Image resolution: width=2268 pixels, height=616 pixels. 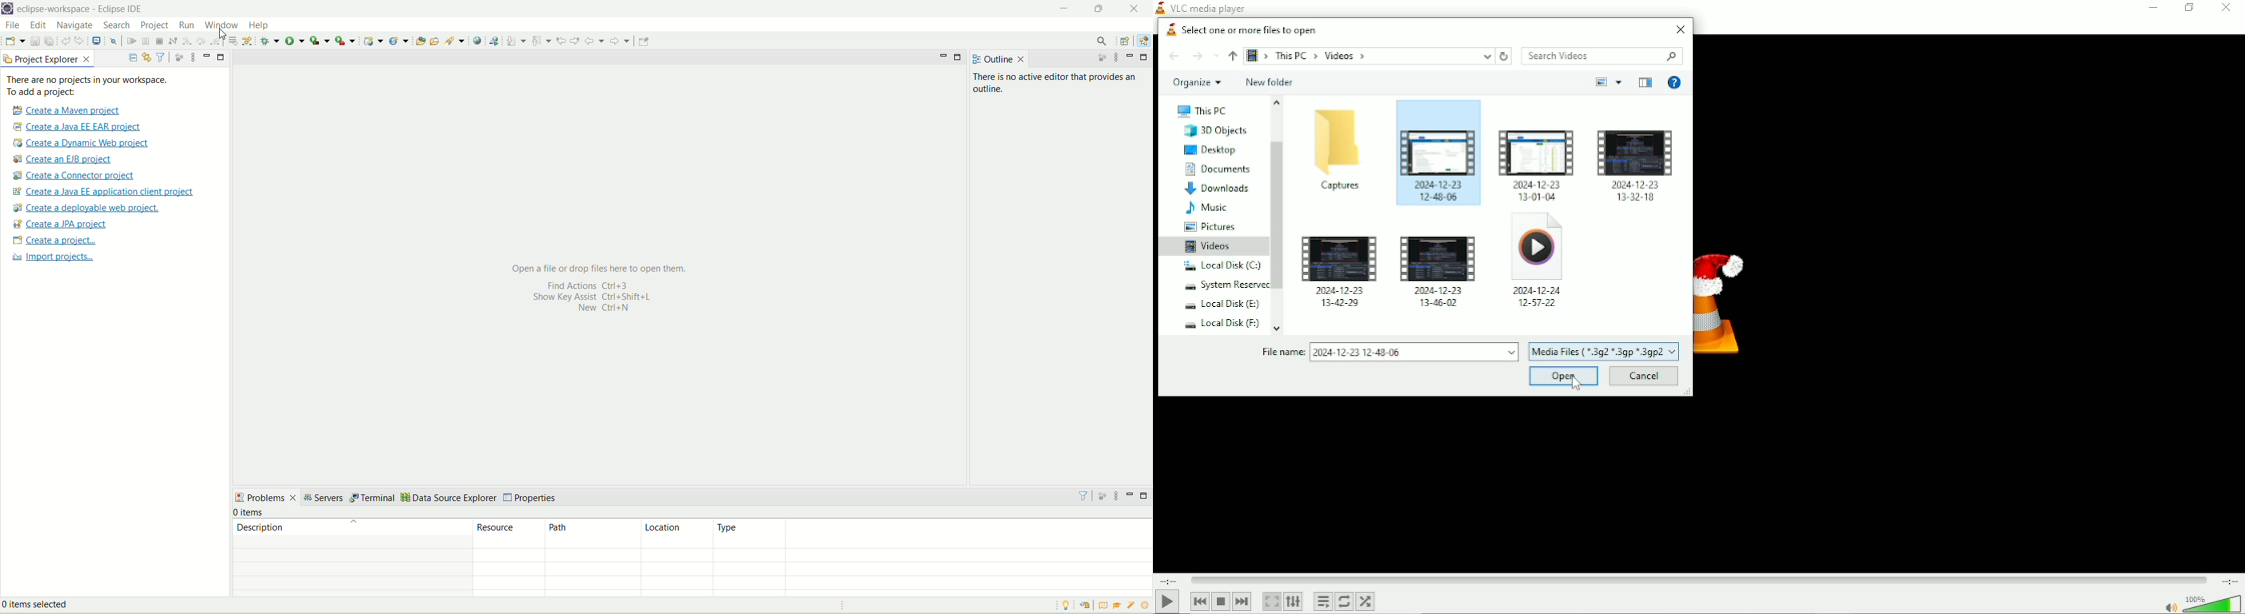 What do you see at coordinates (1643, 376) in the screenshot?
I see `Cancel` at bounding box center [1643, 376].